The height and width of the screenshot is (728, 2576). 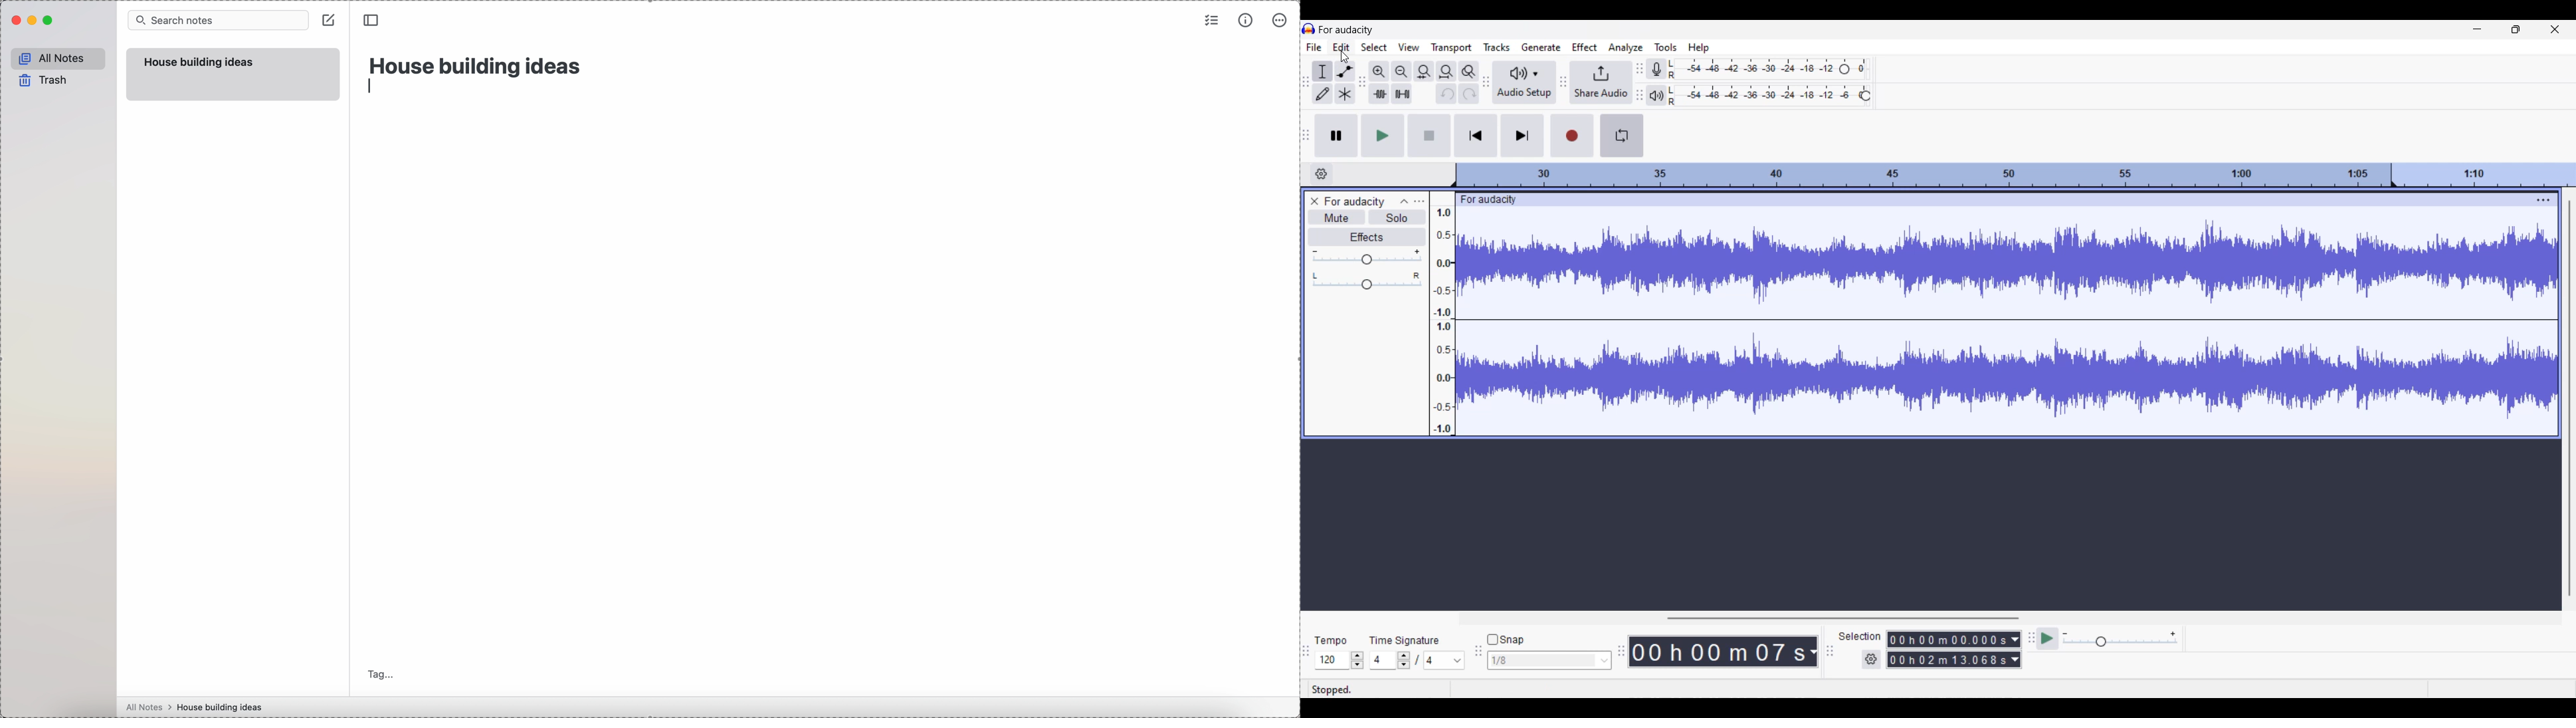 I want to click on Fit project to width, so click(x=1446, y=72).